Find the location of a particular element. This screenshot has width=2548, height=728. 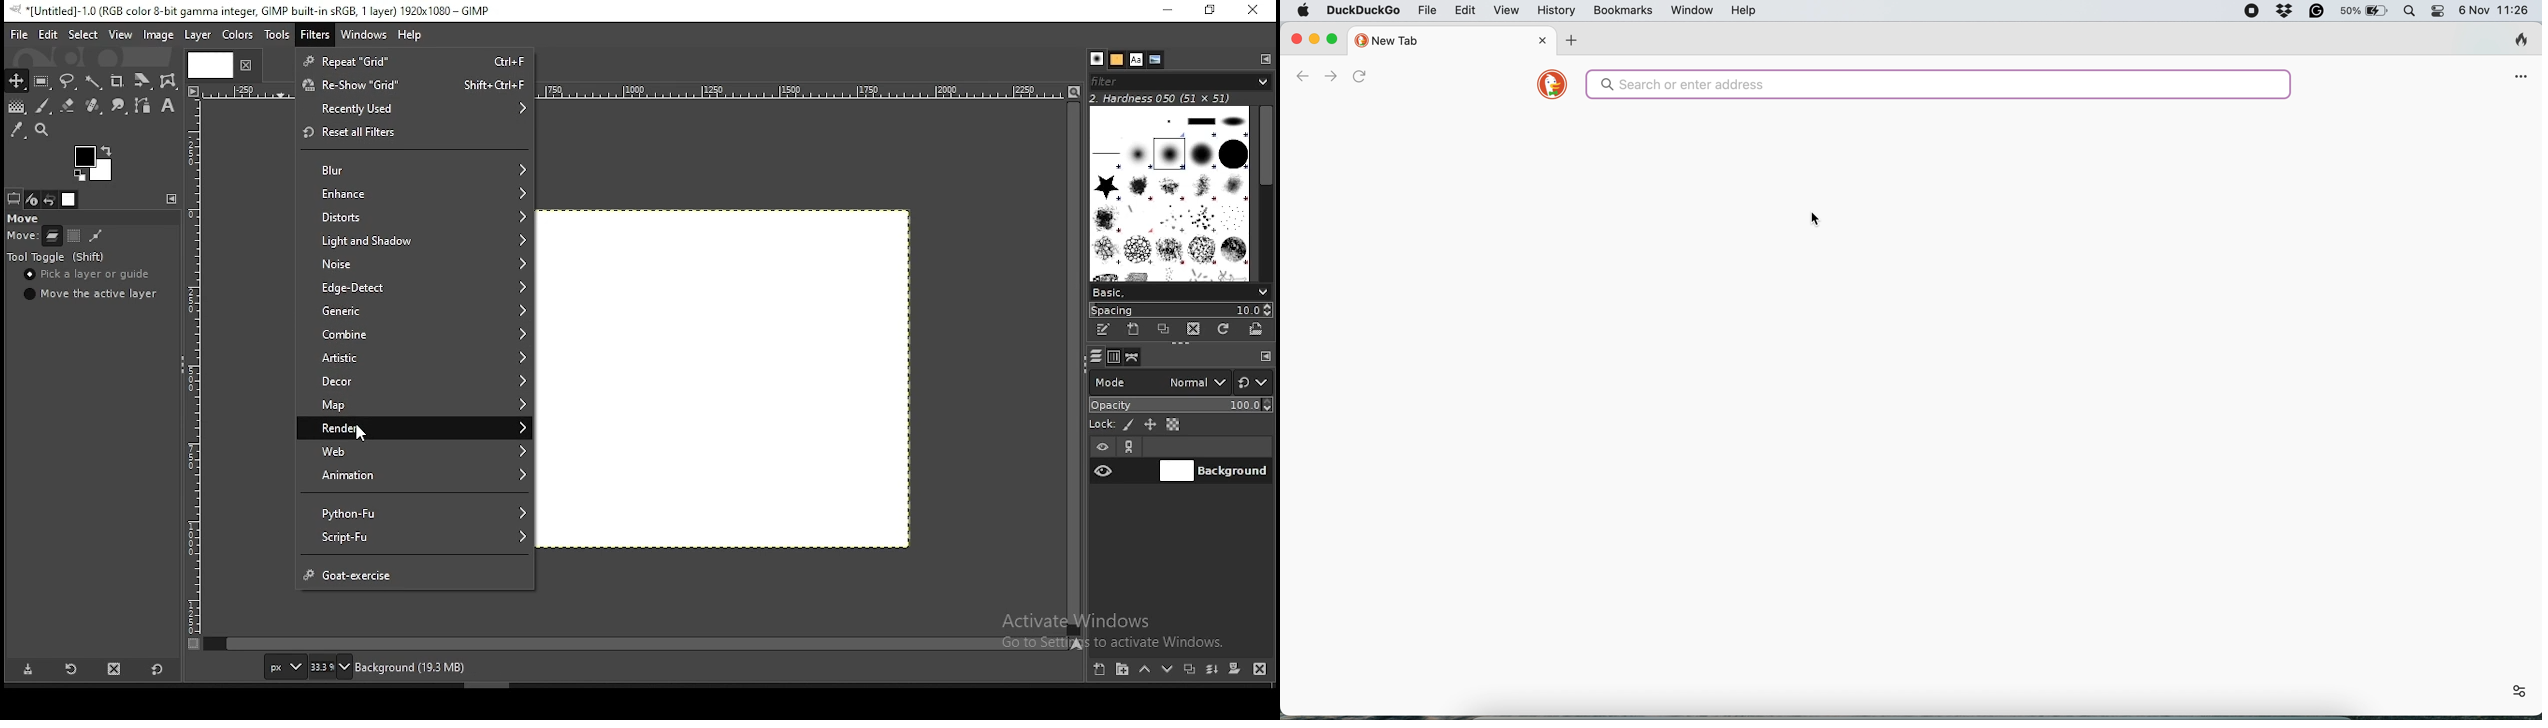

maximise is located at coordinates (1333, 39).